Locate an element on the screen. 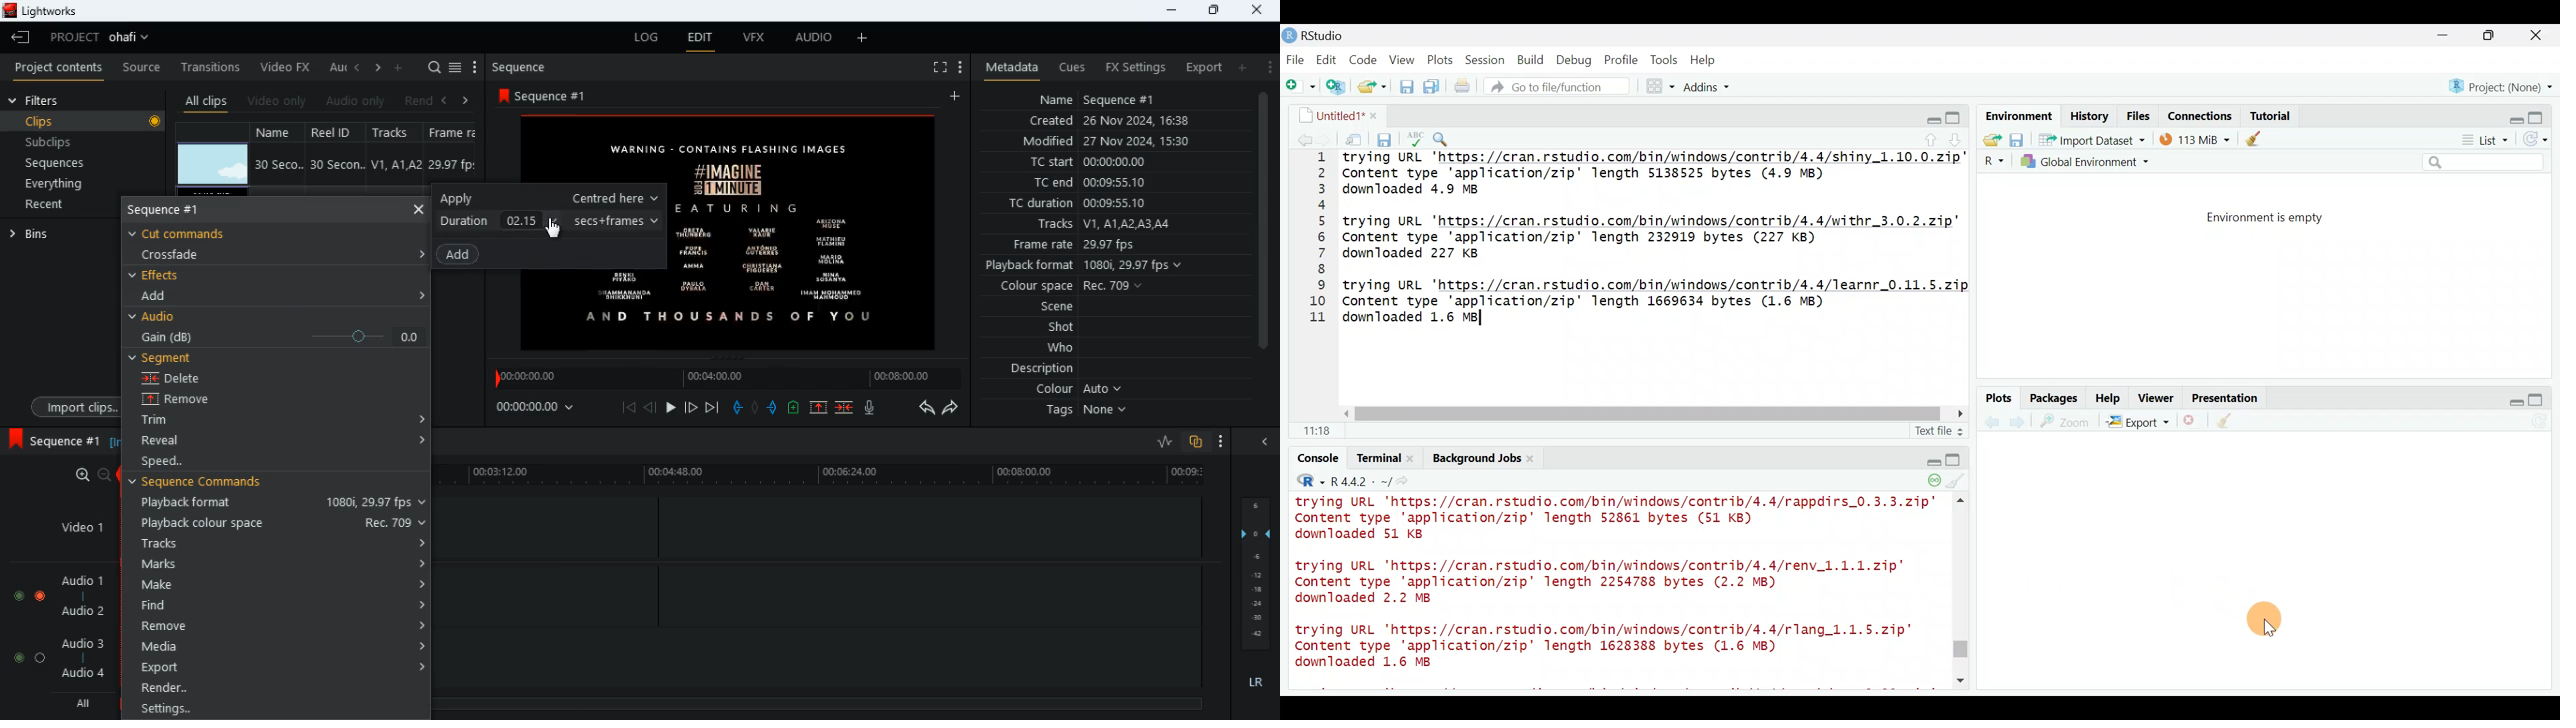 The image size is (2576, 728). Help is located at coordinates (1705, 60).